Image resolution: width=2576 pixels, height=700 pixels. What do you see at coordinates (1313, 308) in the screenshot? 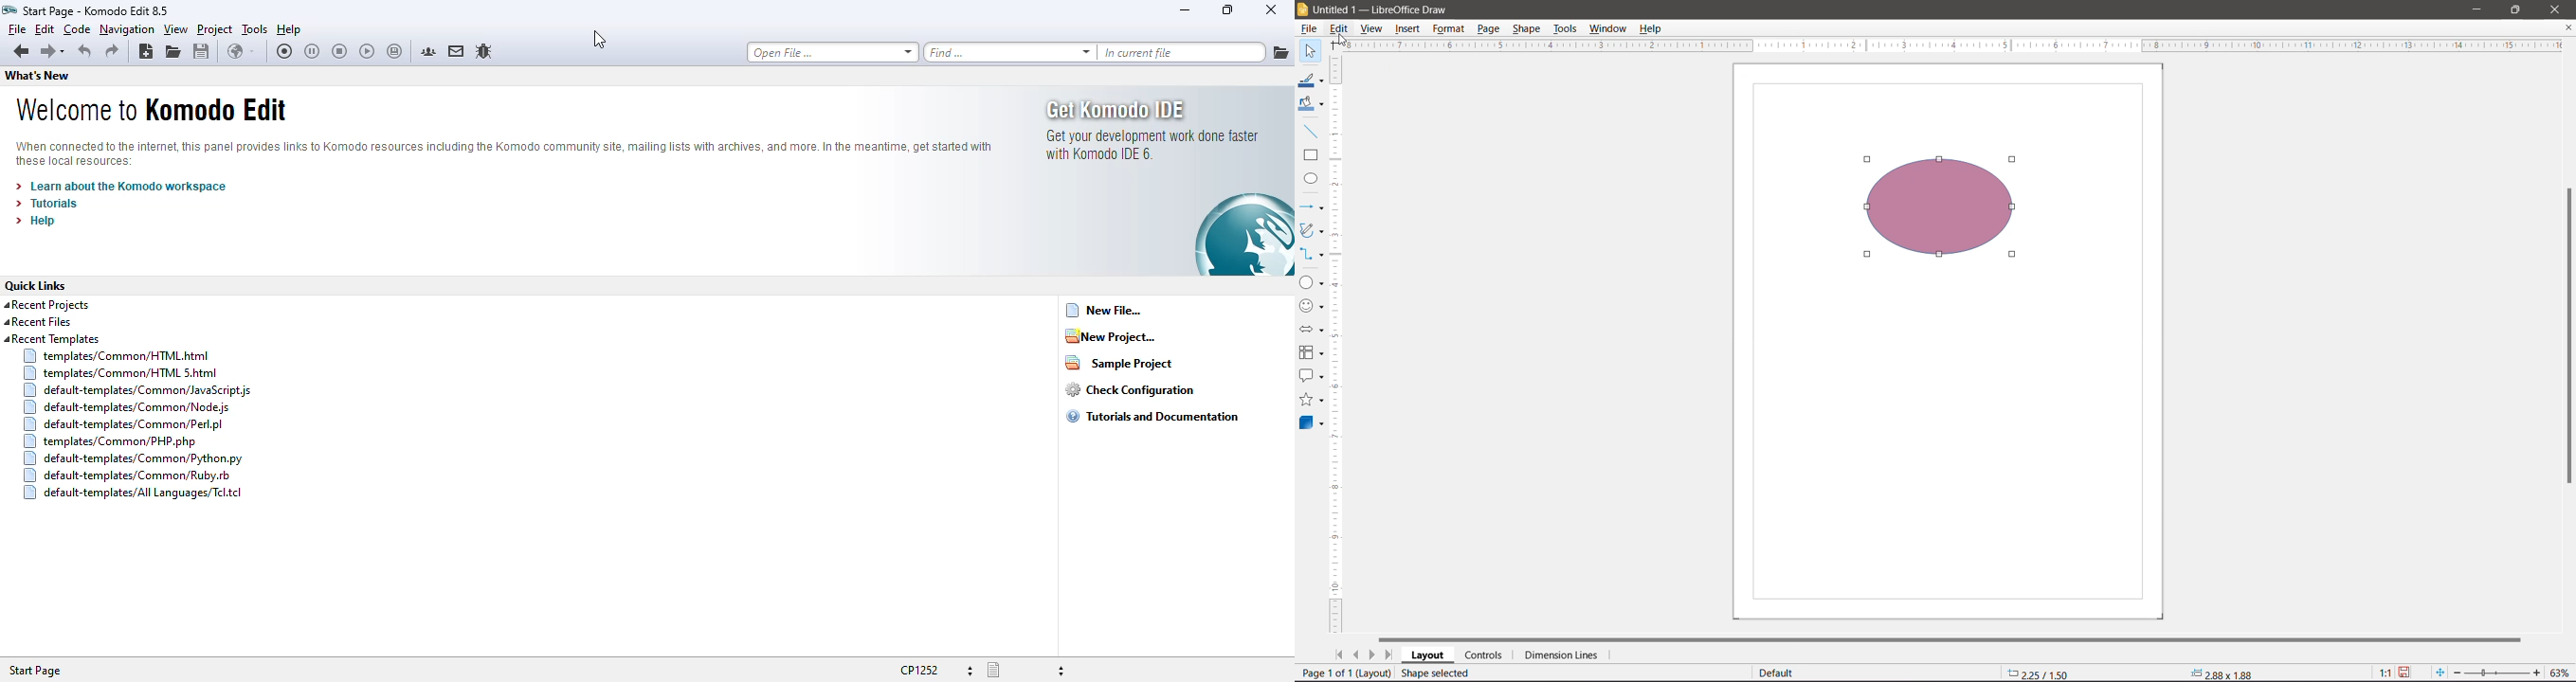
I see `Symbol Shapes` at bounding box center [1313, 308].